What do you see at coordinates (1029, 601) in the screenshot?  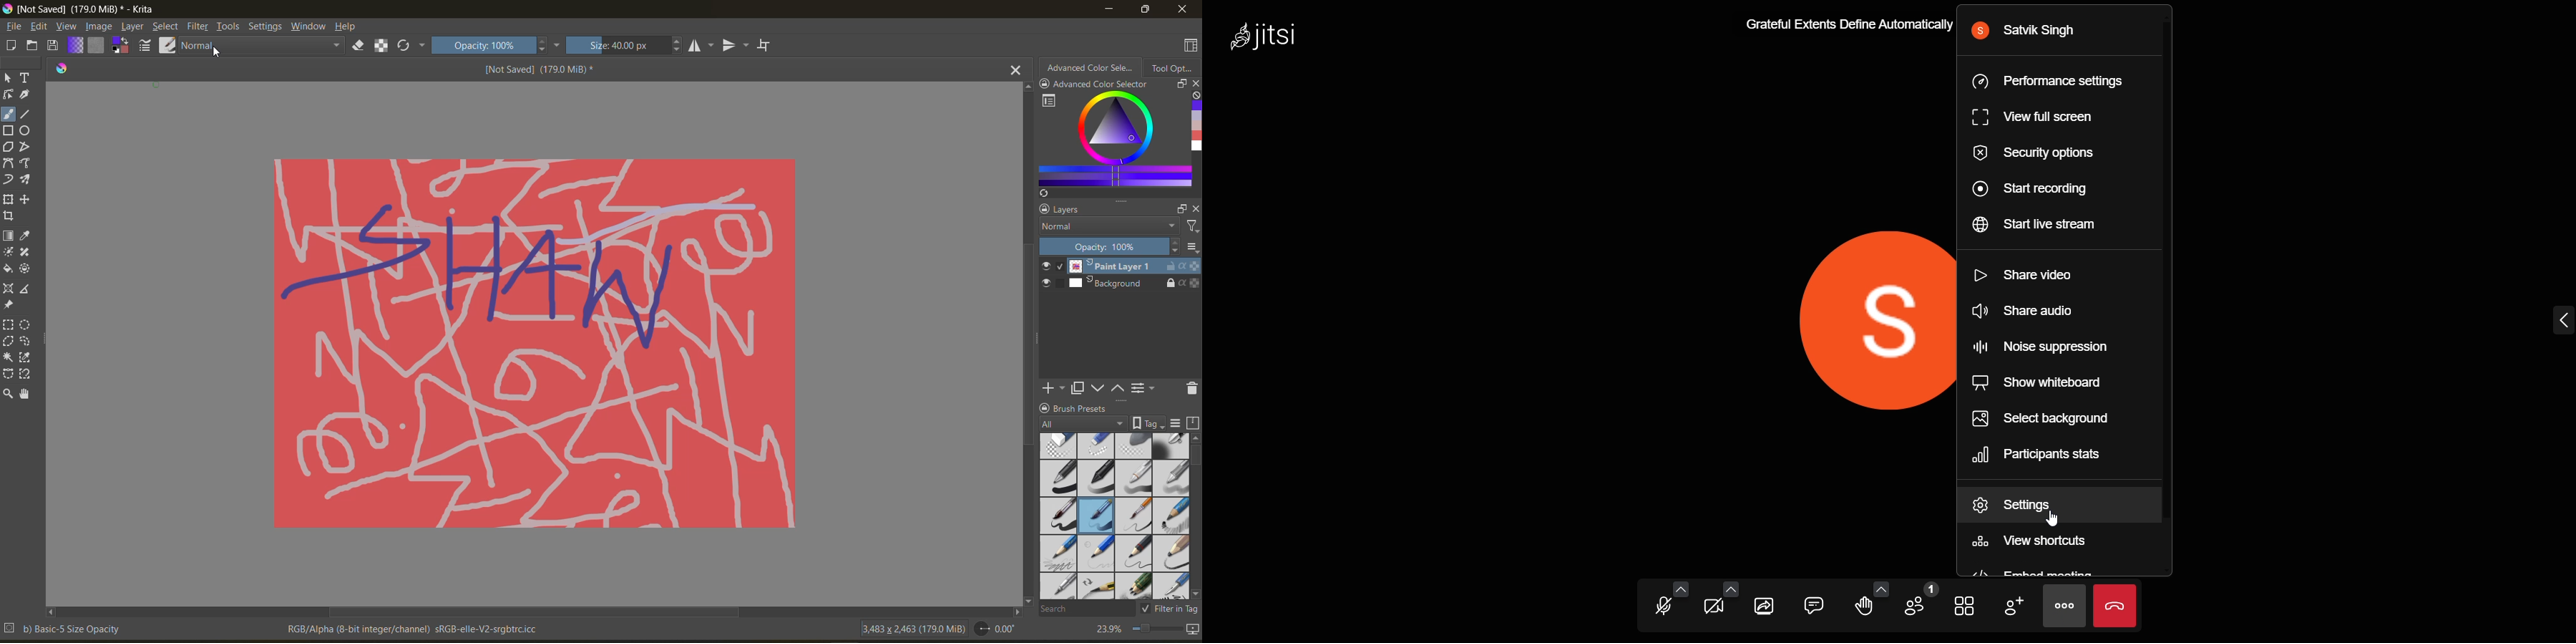 I see `scroll down` at bounding box center [1029, 601].